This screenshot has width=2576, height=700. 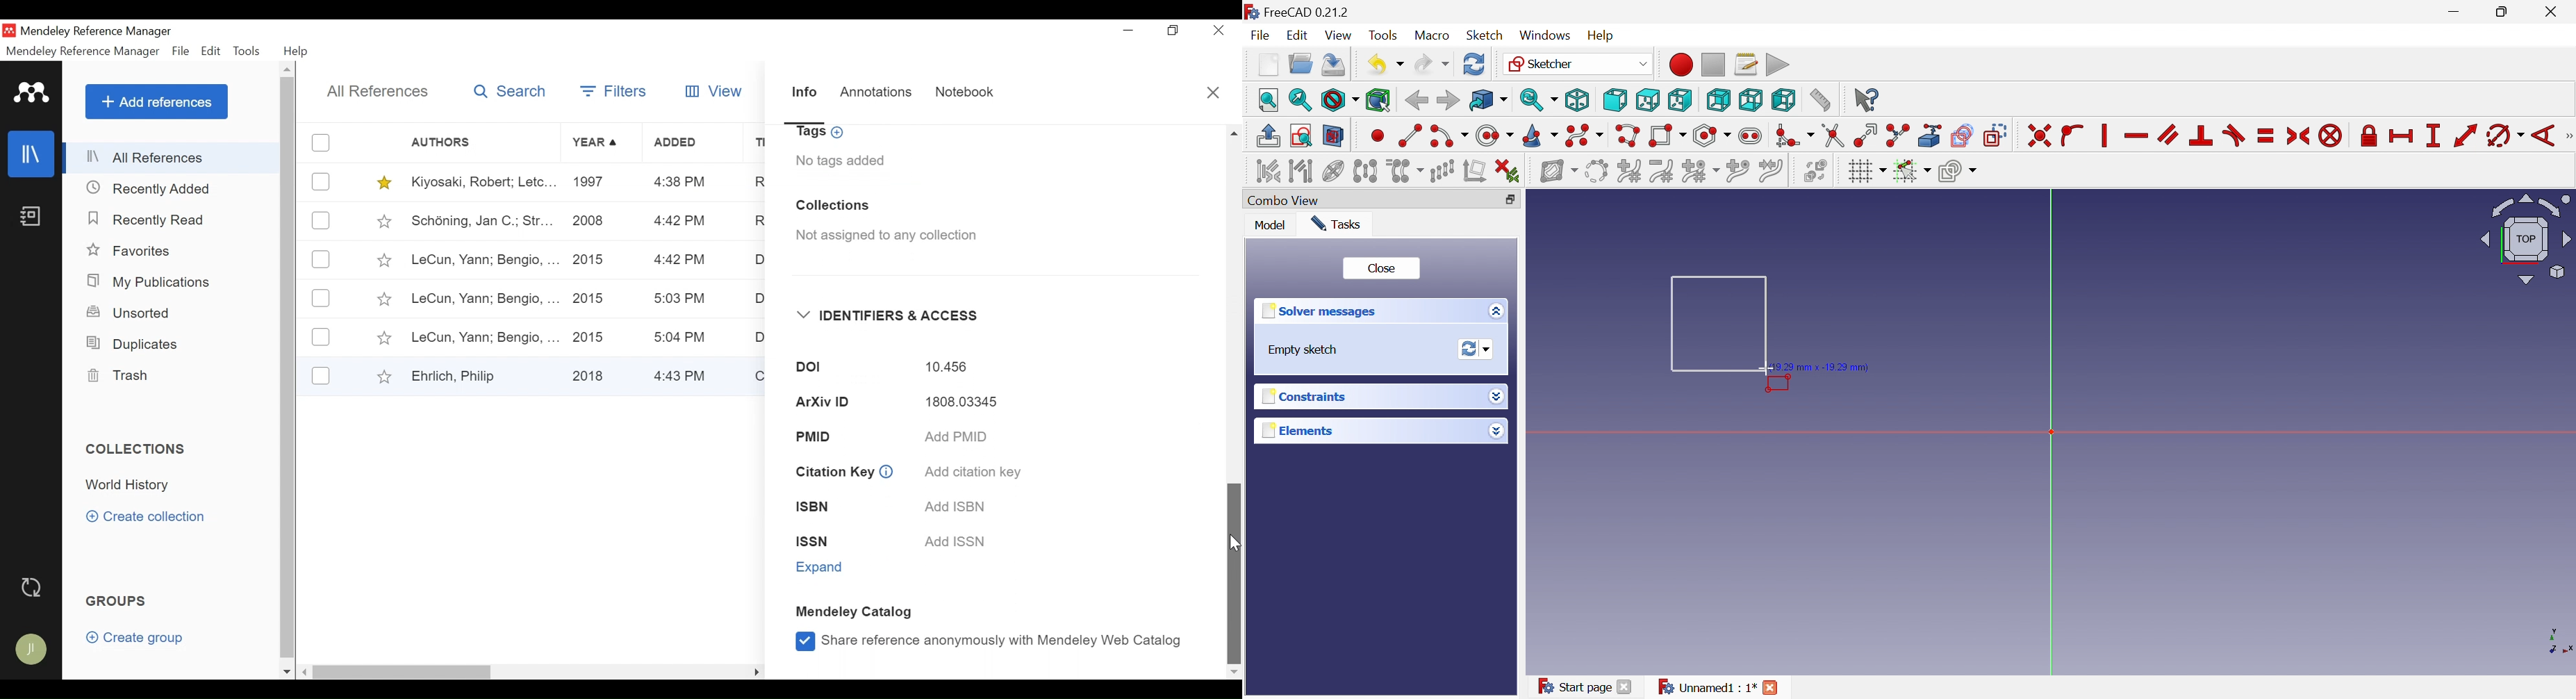 I want to click on Mendeley Reference Manager, so click(x=96, y=32).